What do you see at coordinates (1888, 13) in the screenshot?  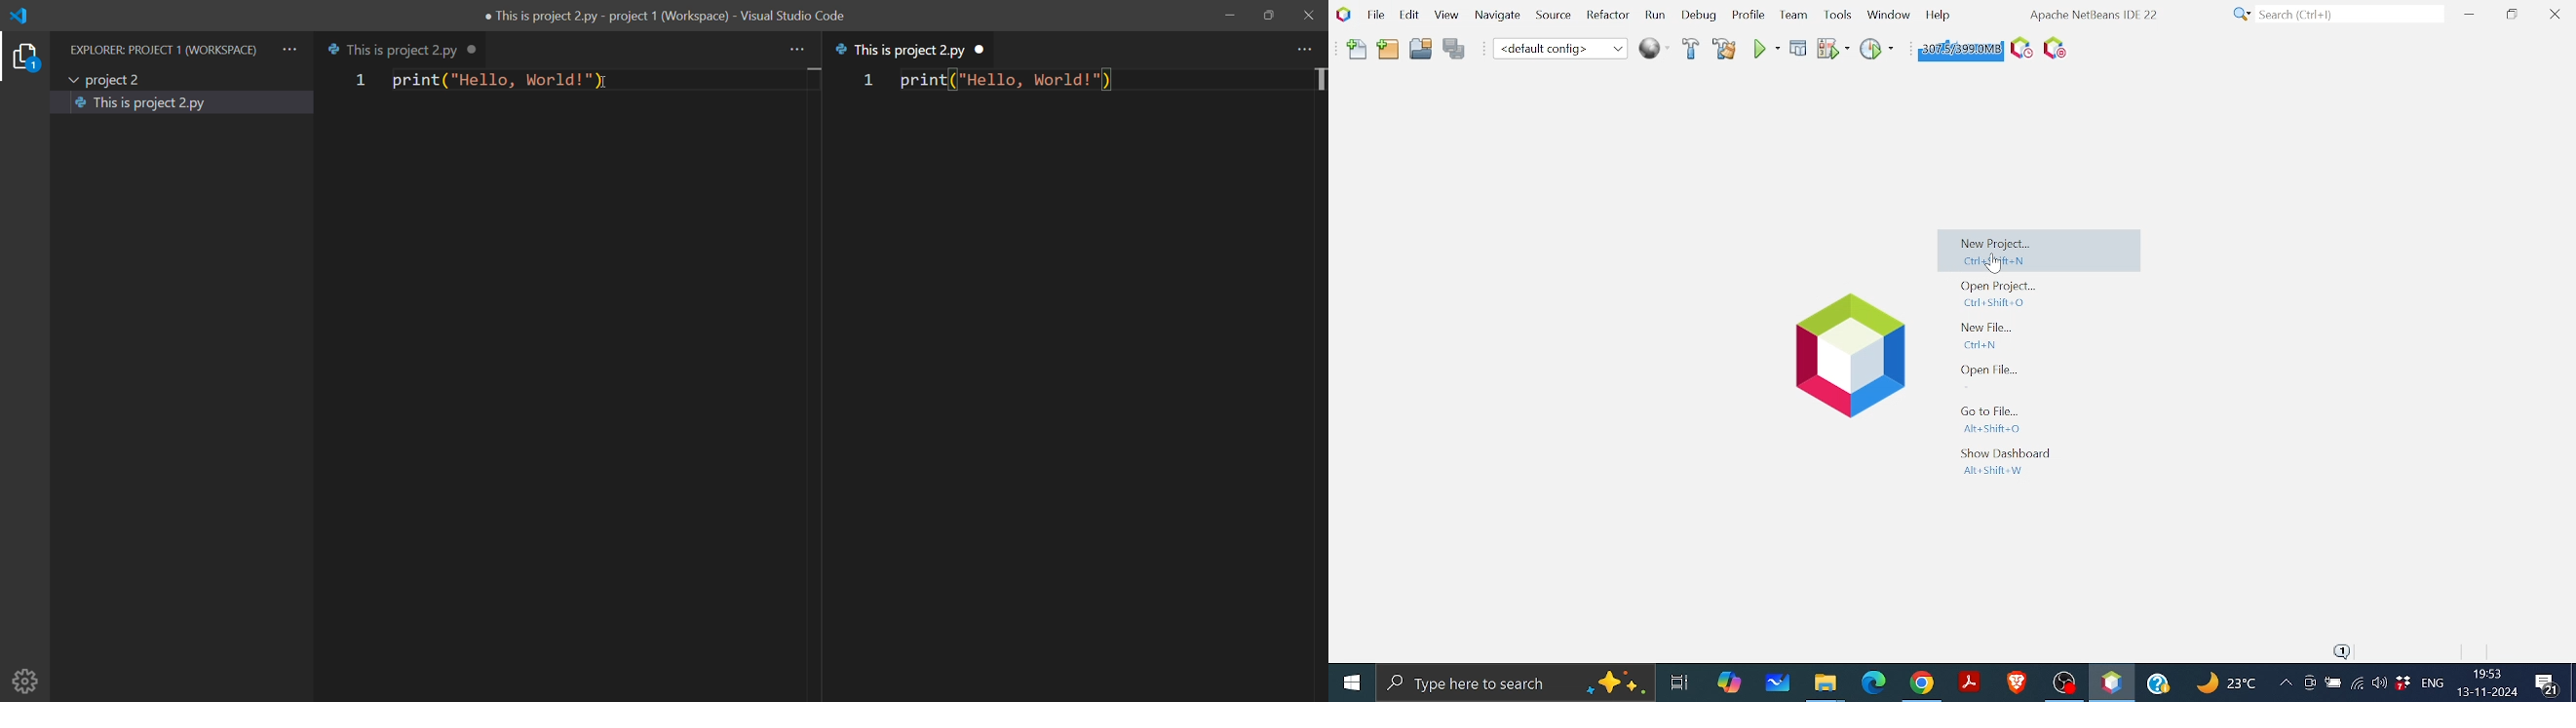 I see `` at bounding box center [1888, 13].